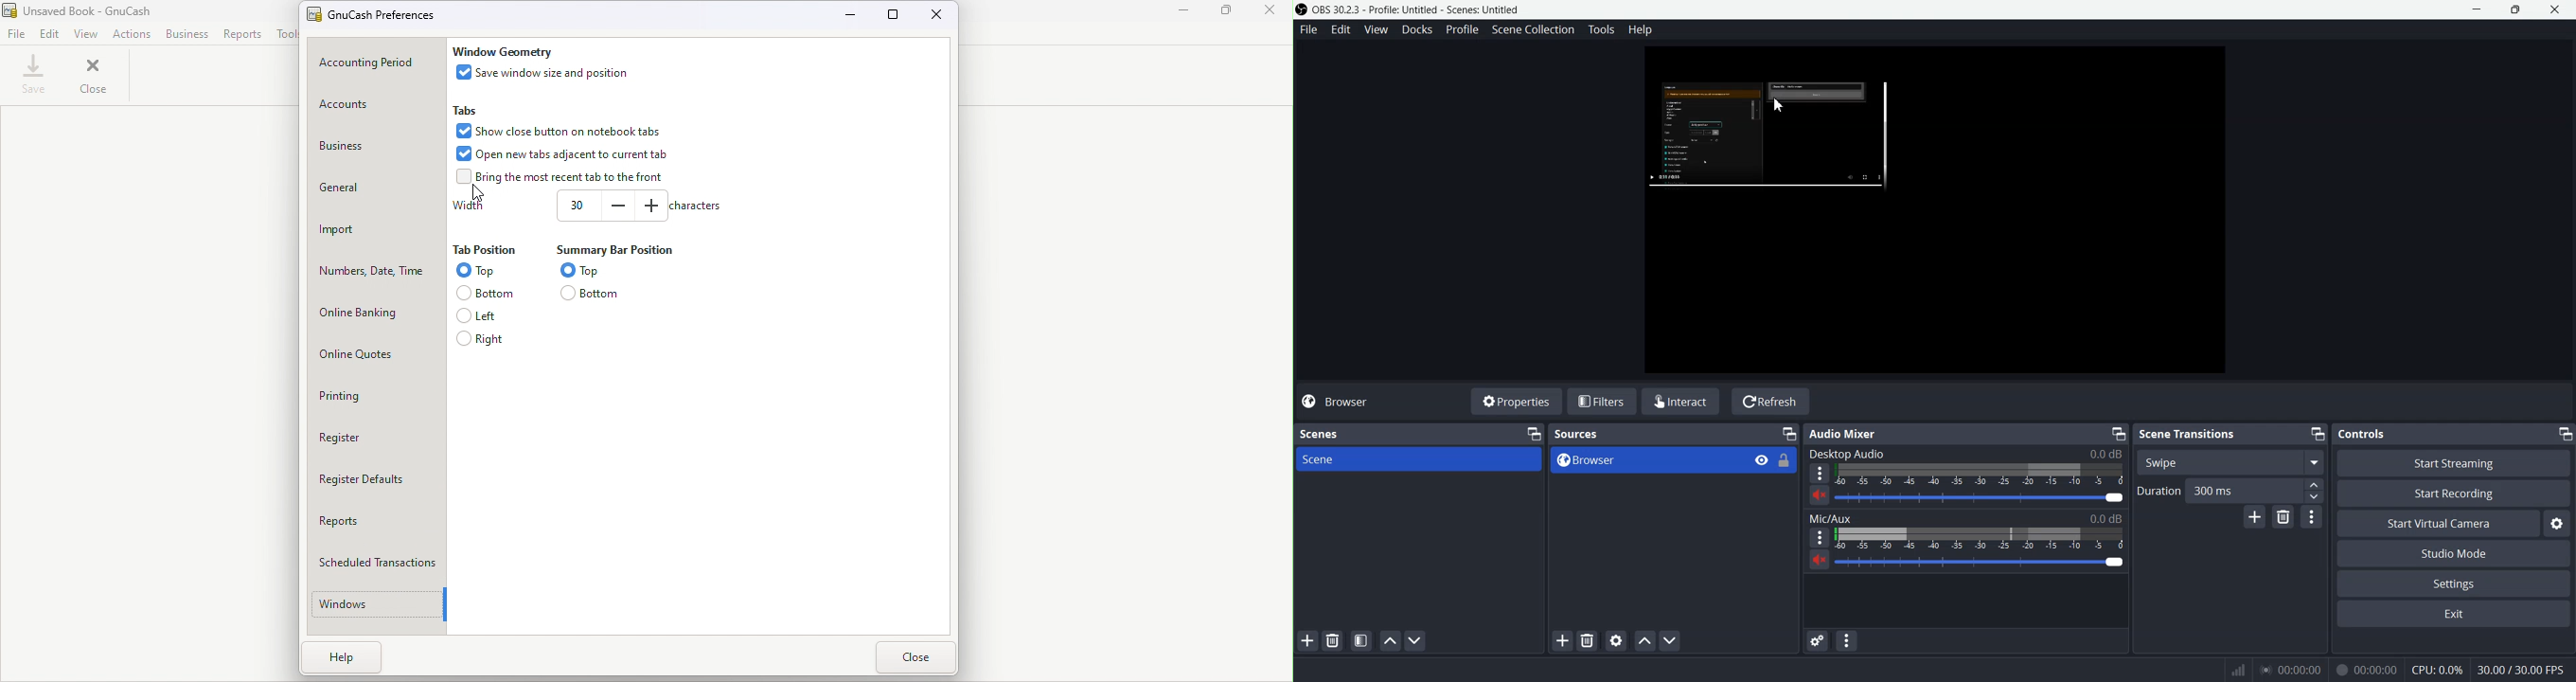 The image size is (2576, 700). Describe the element at coordinates (1784, 461) in the screenshot. I see `Lock` at that location.